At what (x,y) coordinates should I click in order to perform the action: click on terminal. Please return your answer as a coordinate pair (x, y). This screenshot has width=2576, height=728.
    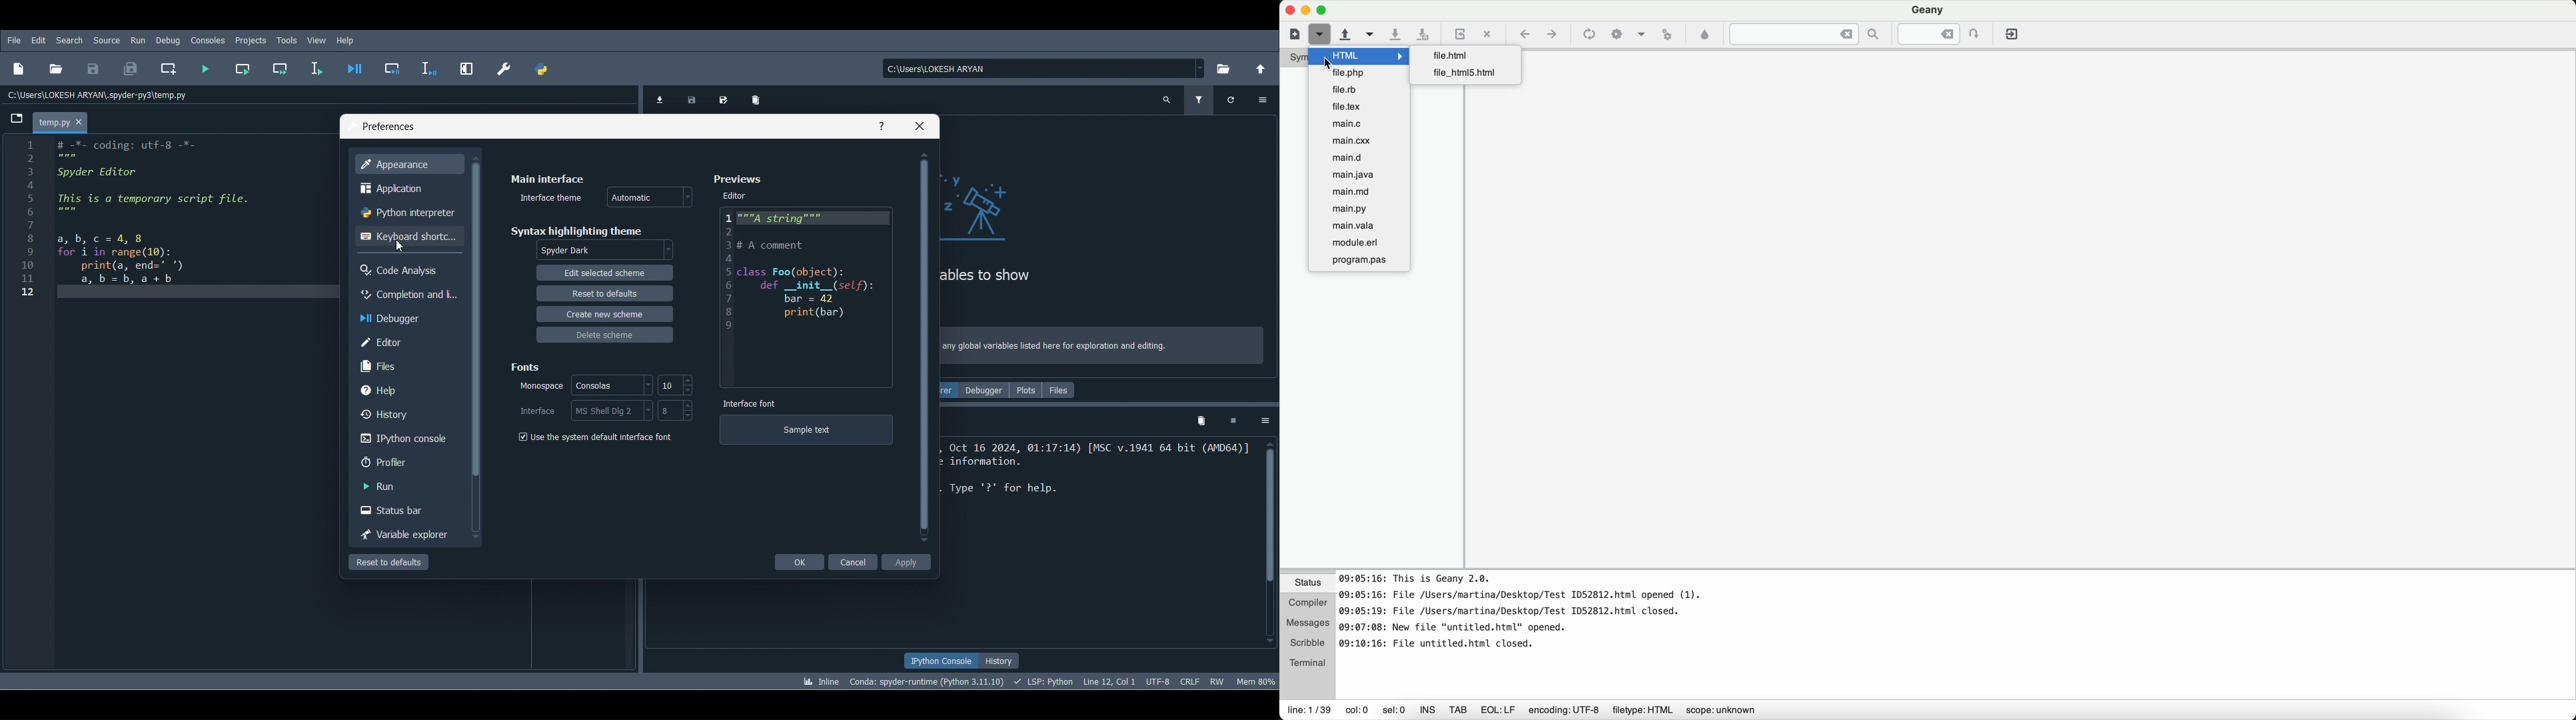
    Looking at the image, I should click on (1306, 661).